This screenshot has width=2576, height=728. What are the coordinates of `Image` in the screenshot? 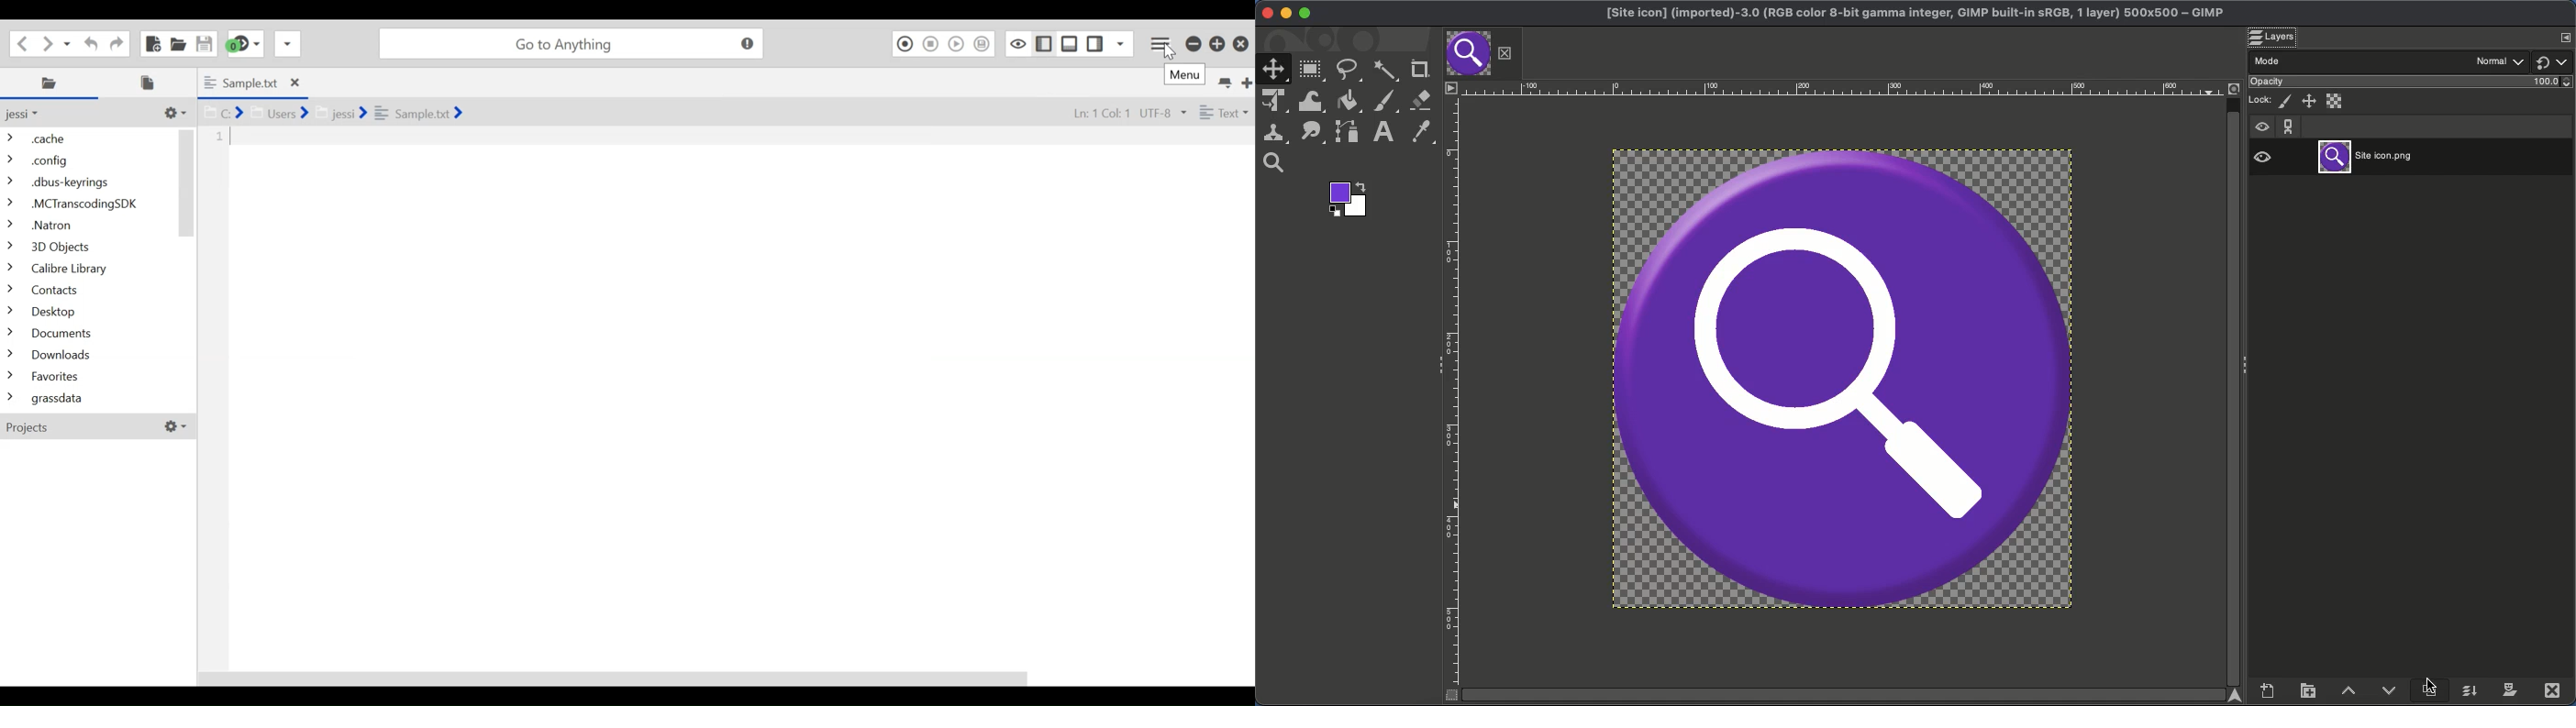 It's located at (1845, 380).